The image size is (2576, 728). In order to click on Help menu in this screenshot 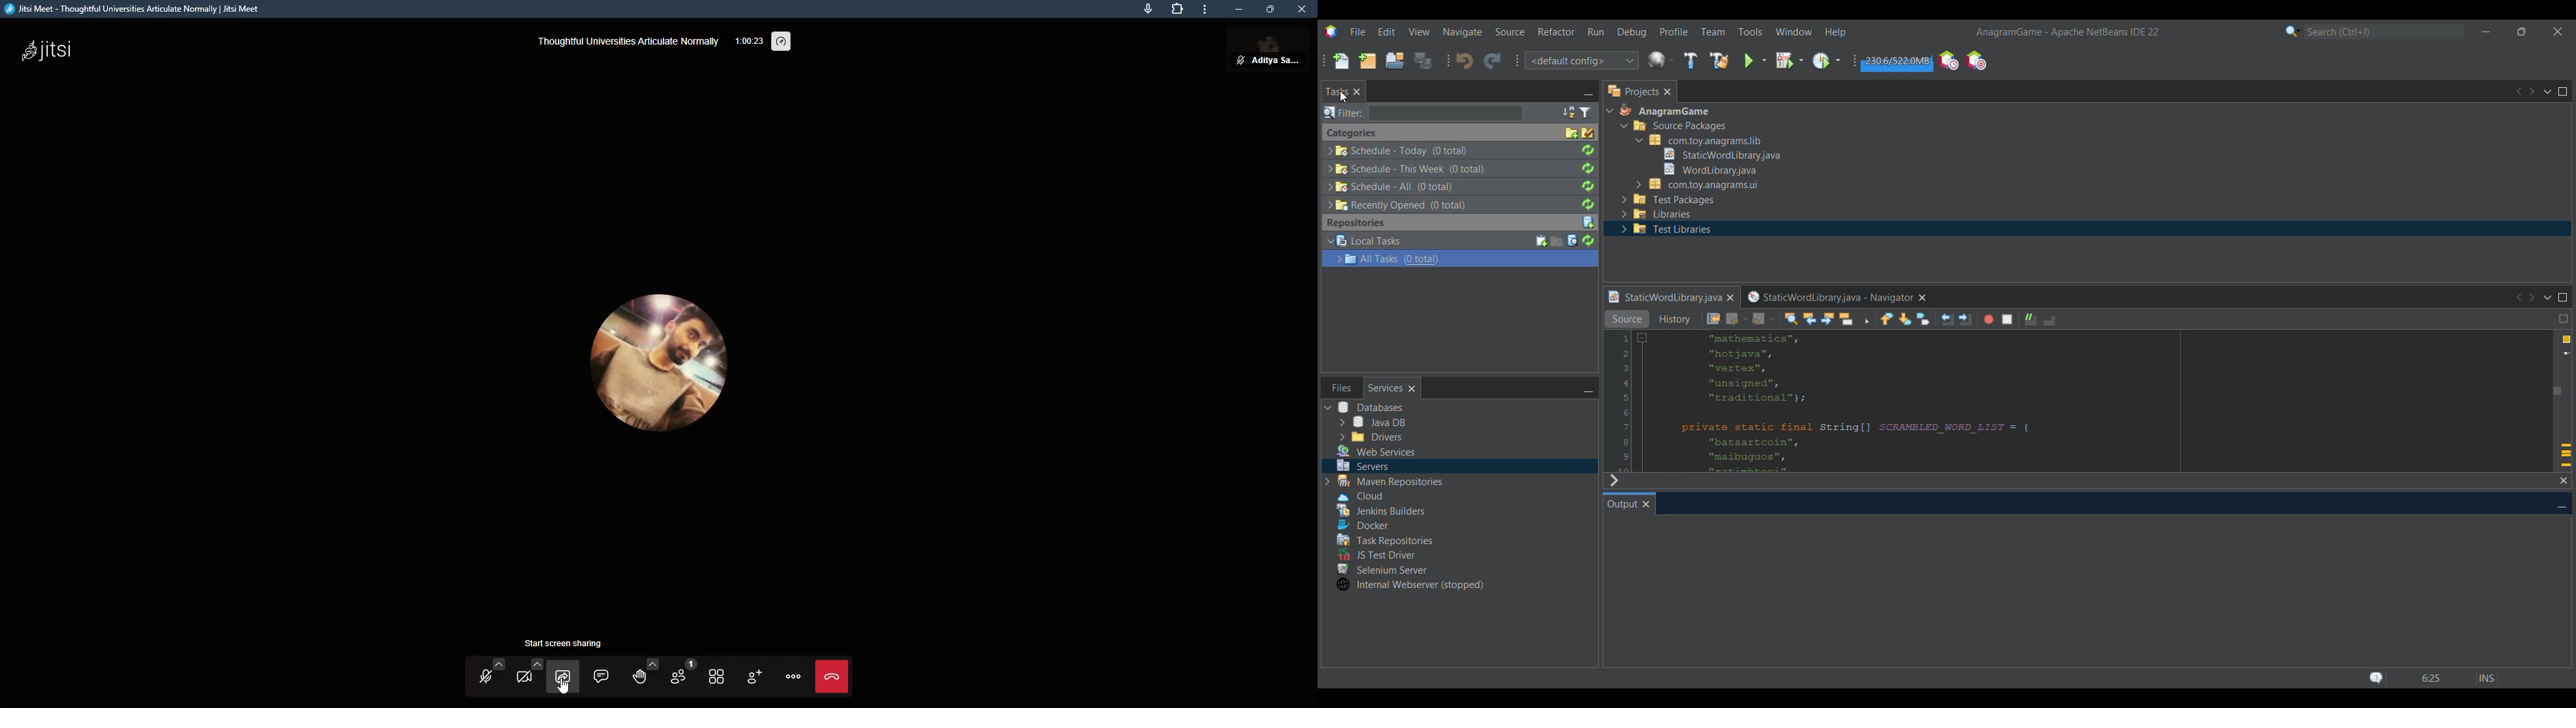, I will do `click(1836, 32)`.